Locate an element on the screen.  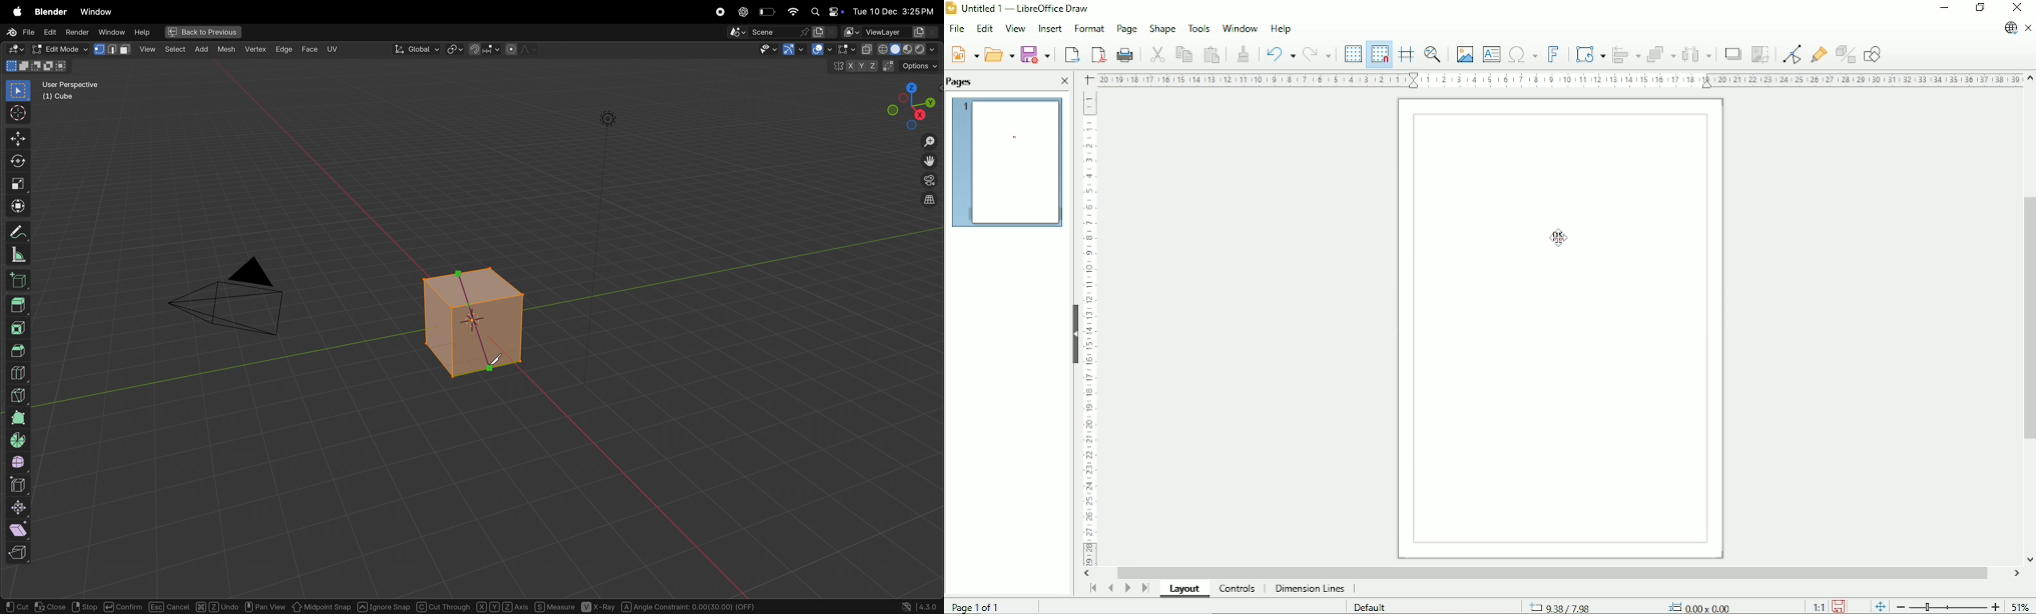
Page 1 of 1 is located at coordinates (977, 607).